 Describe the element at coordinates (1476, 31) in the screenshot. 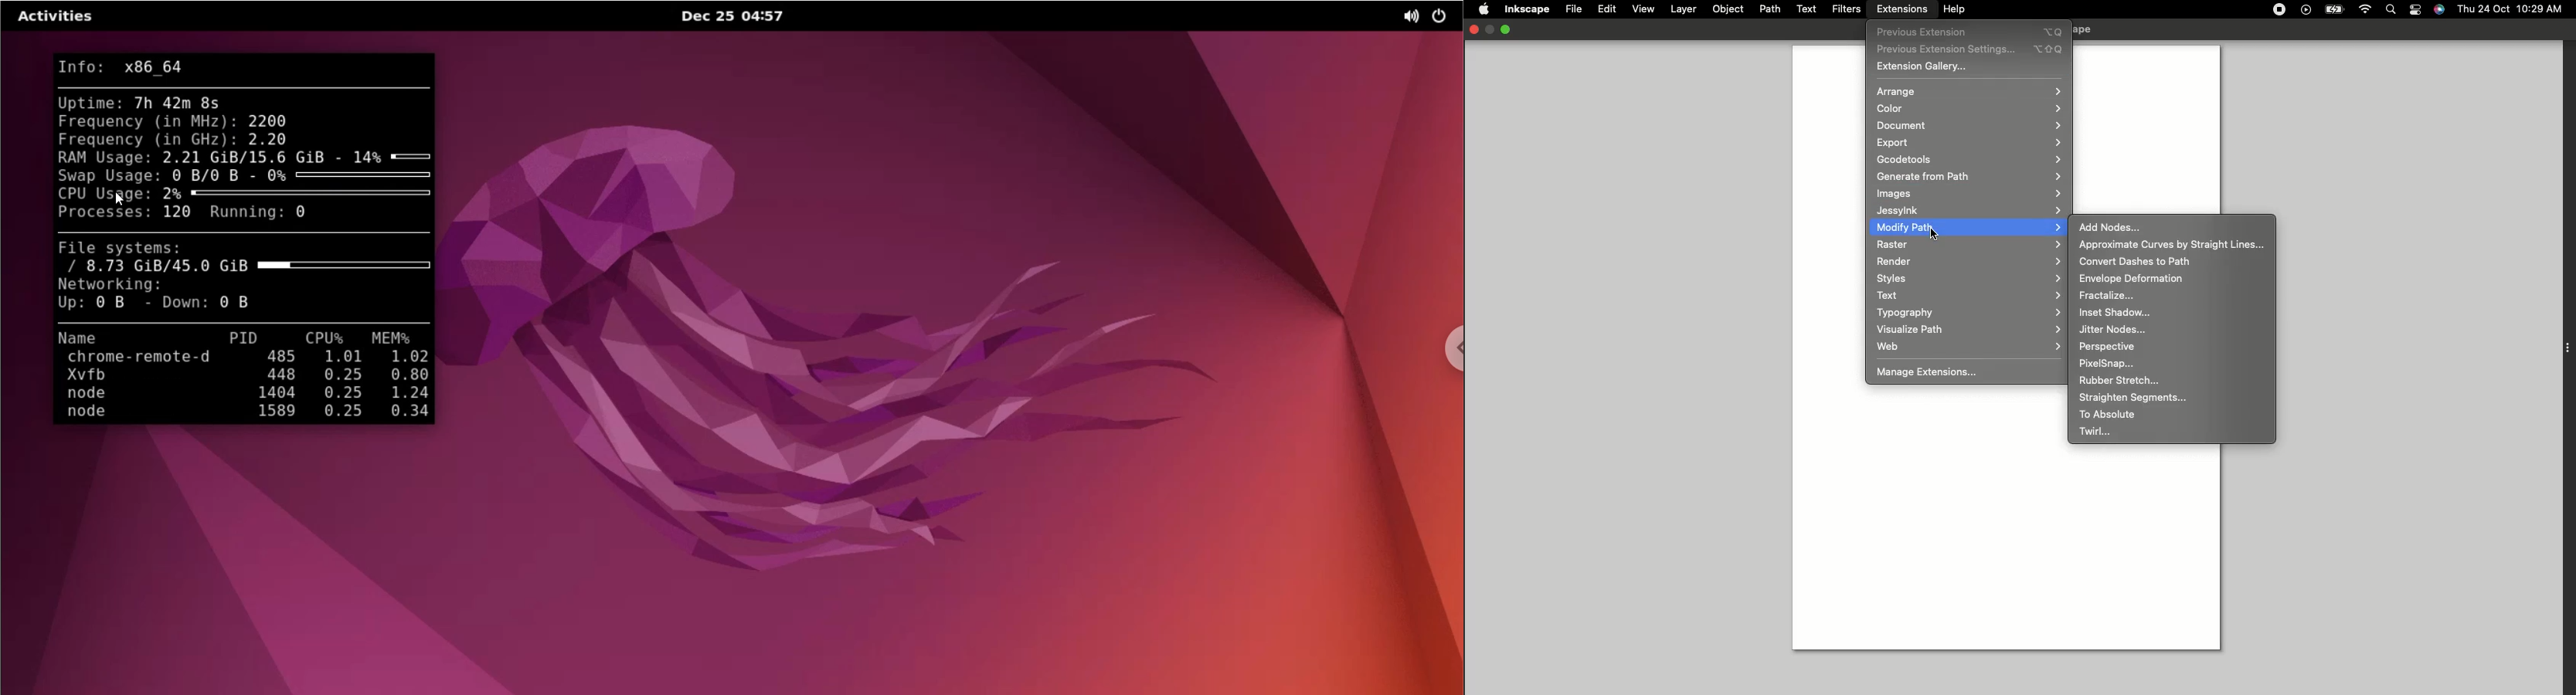

I see `Close` at that location.